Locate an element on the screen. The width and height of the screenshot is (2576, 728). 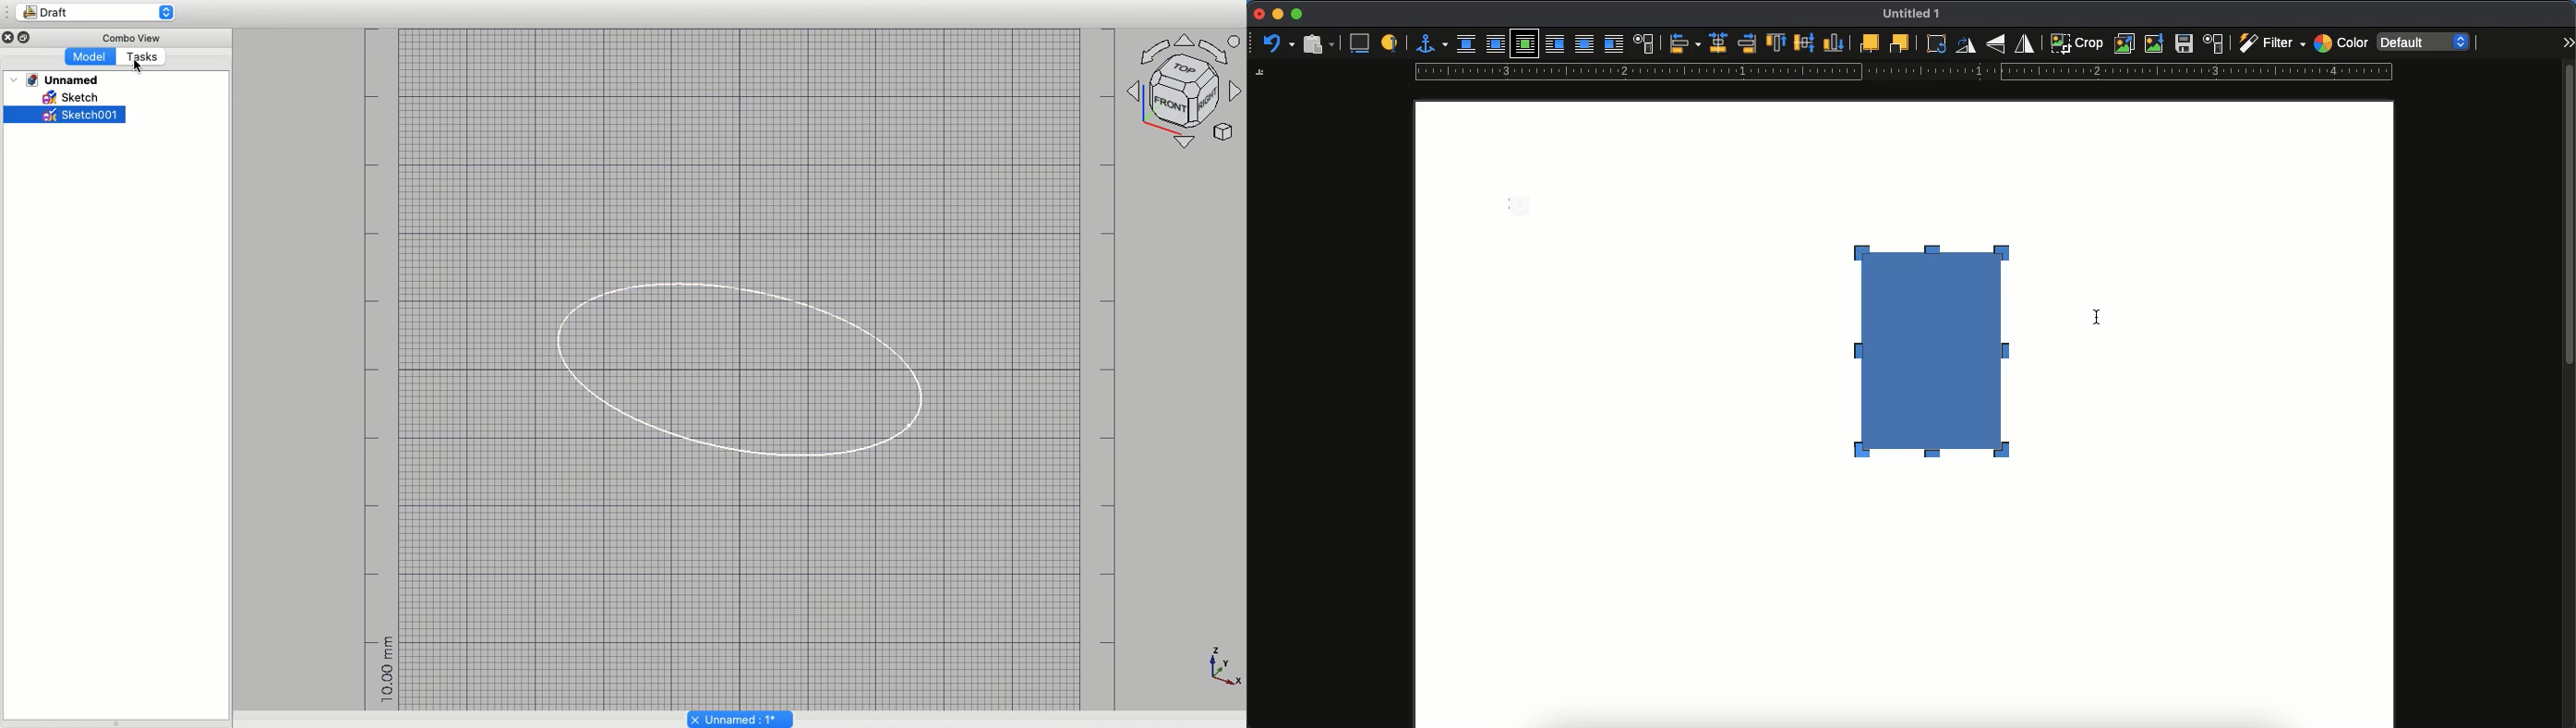
flip vertically  is located at coordinates (1998, 43).